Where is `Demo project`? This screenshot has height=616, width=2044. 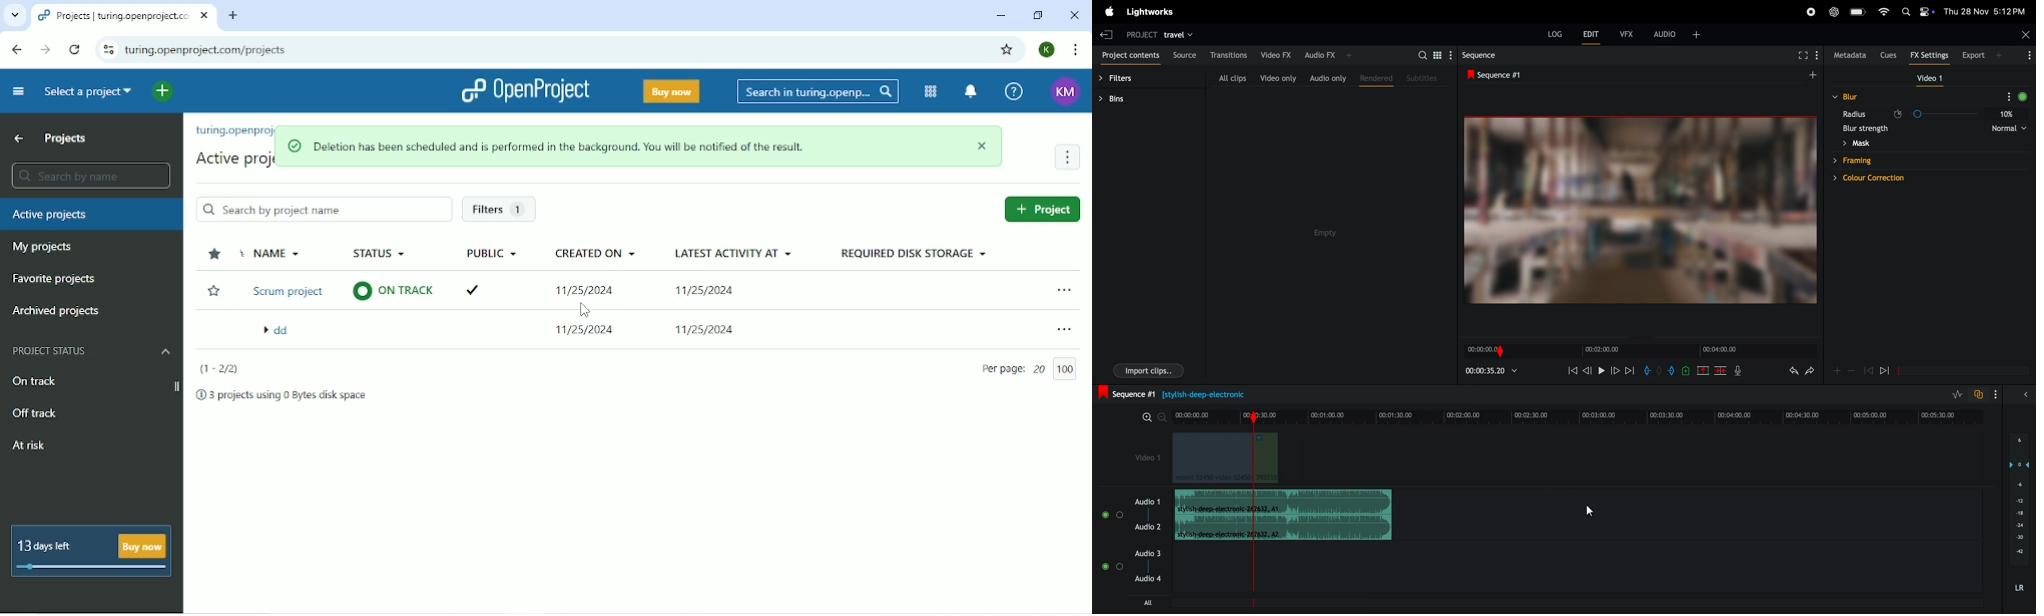 Demo project is located at coordinates (292, 292).